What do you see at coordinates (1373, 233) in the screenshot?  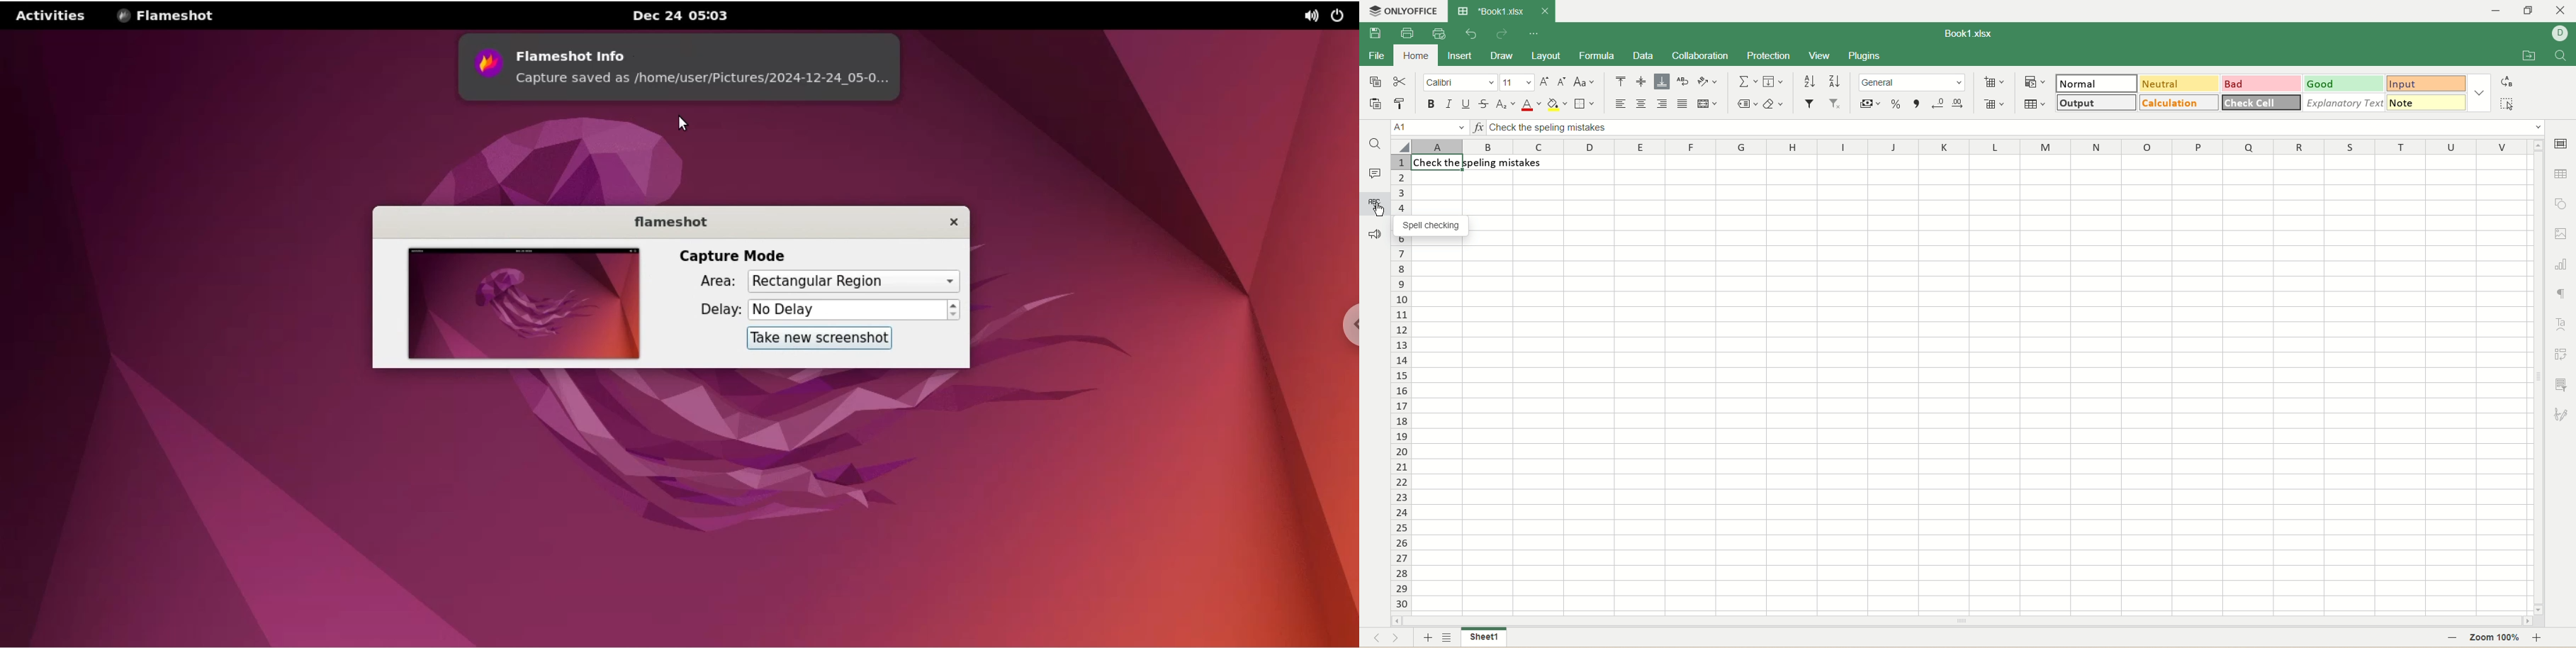 I see `feedback and support` at bounding box center [1373, 233].